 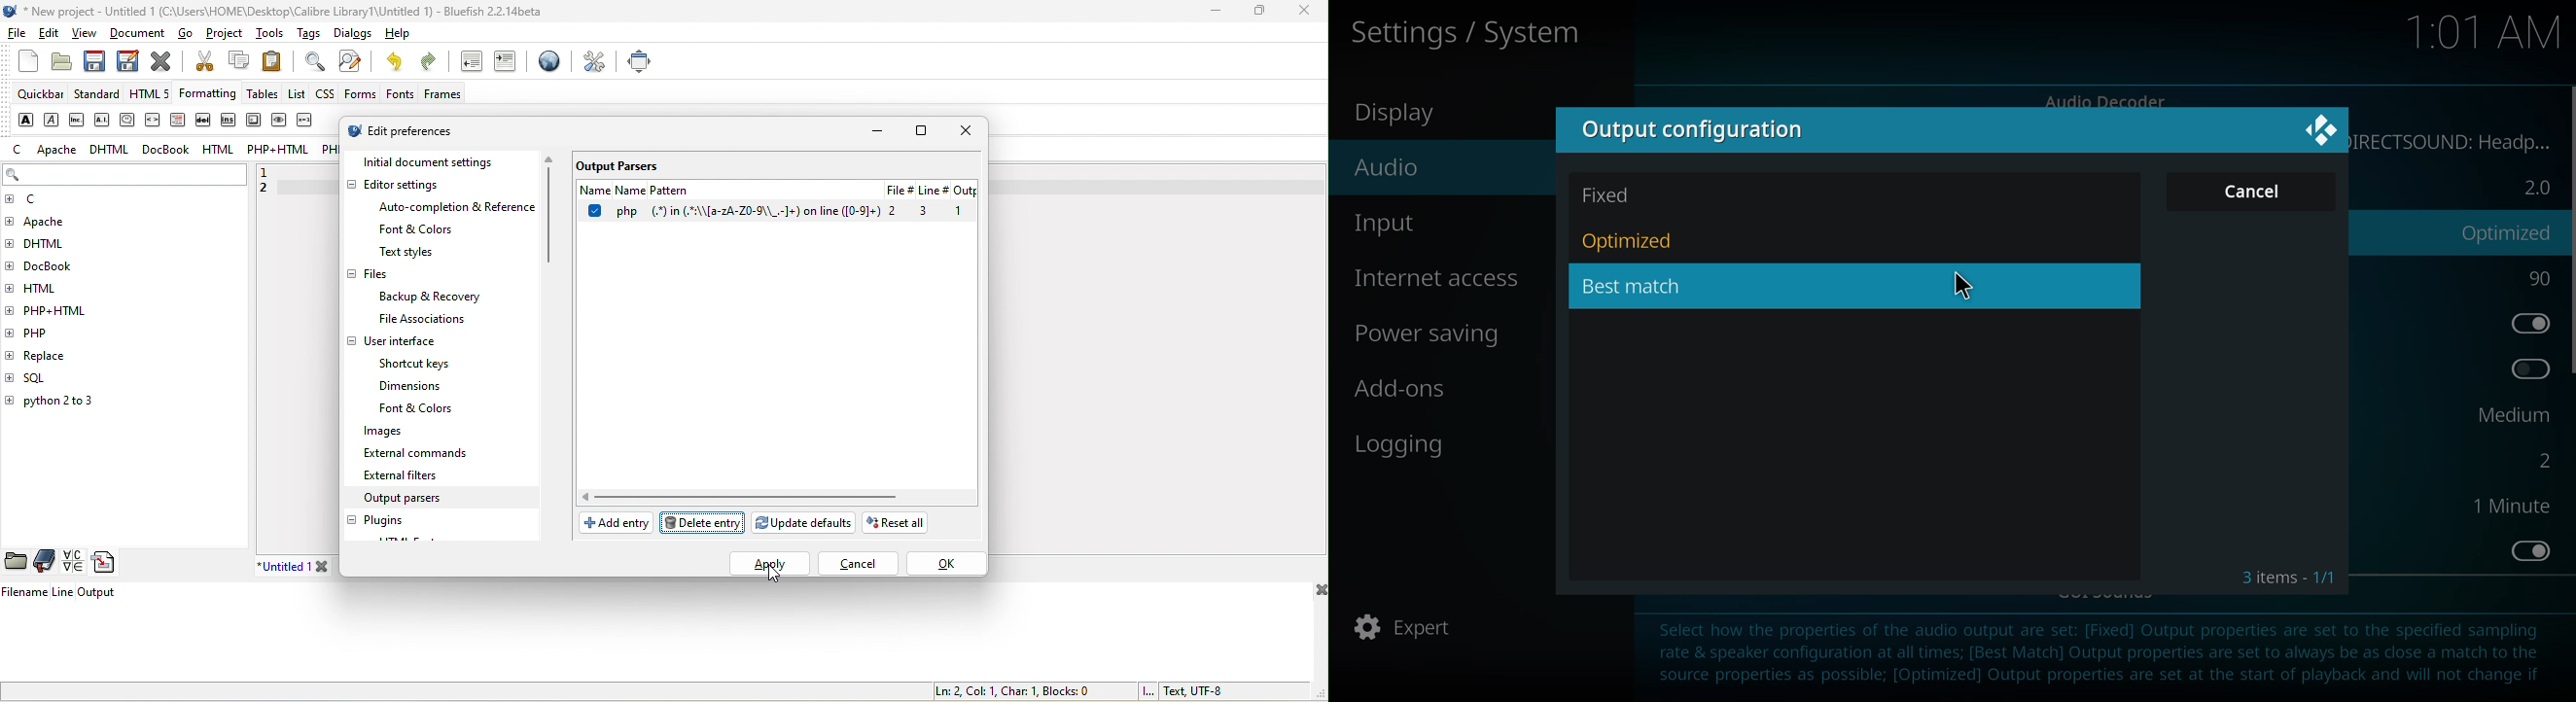 I want to click on input, so click(x=1385, y=223).